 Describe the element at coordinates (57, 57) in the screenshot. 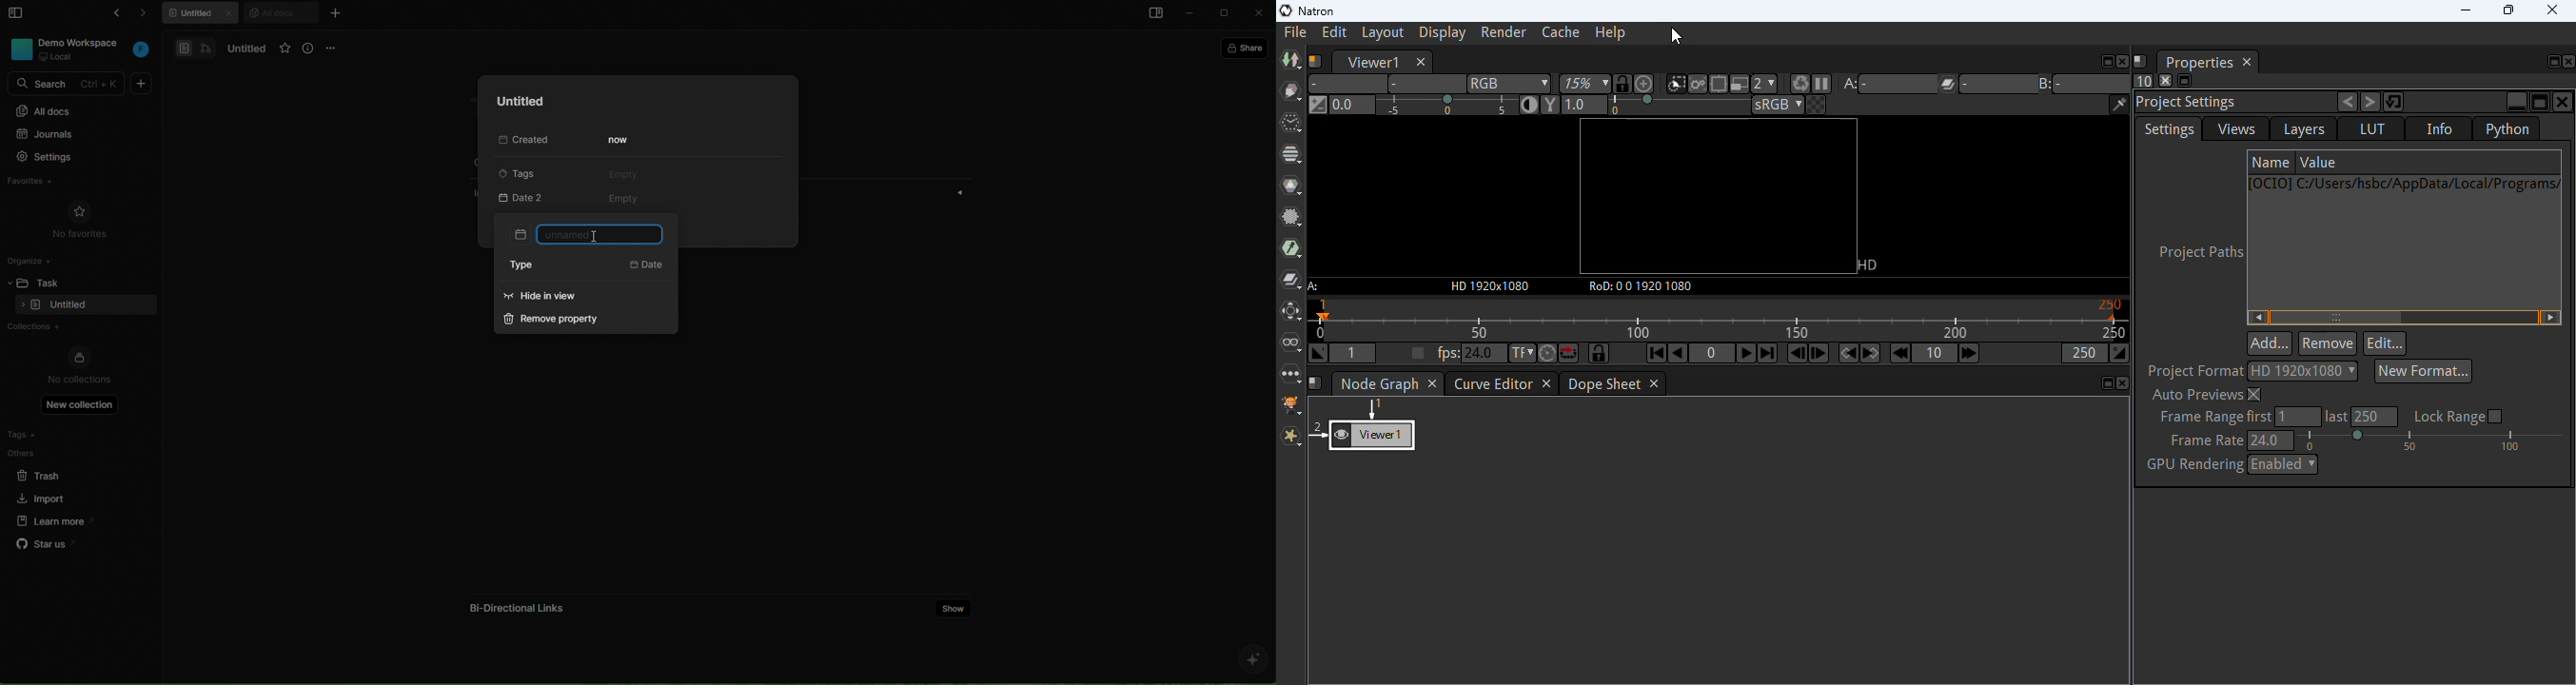

I see `local` at that location.